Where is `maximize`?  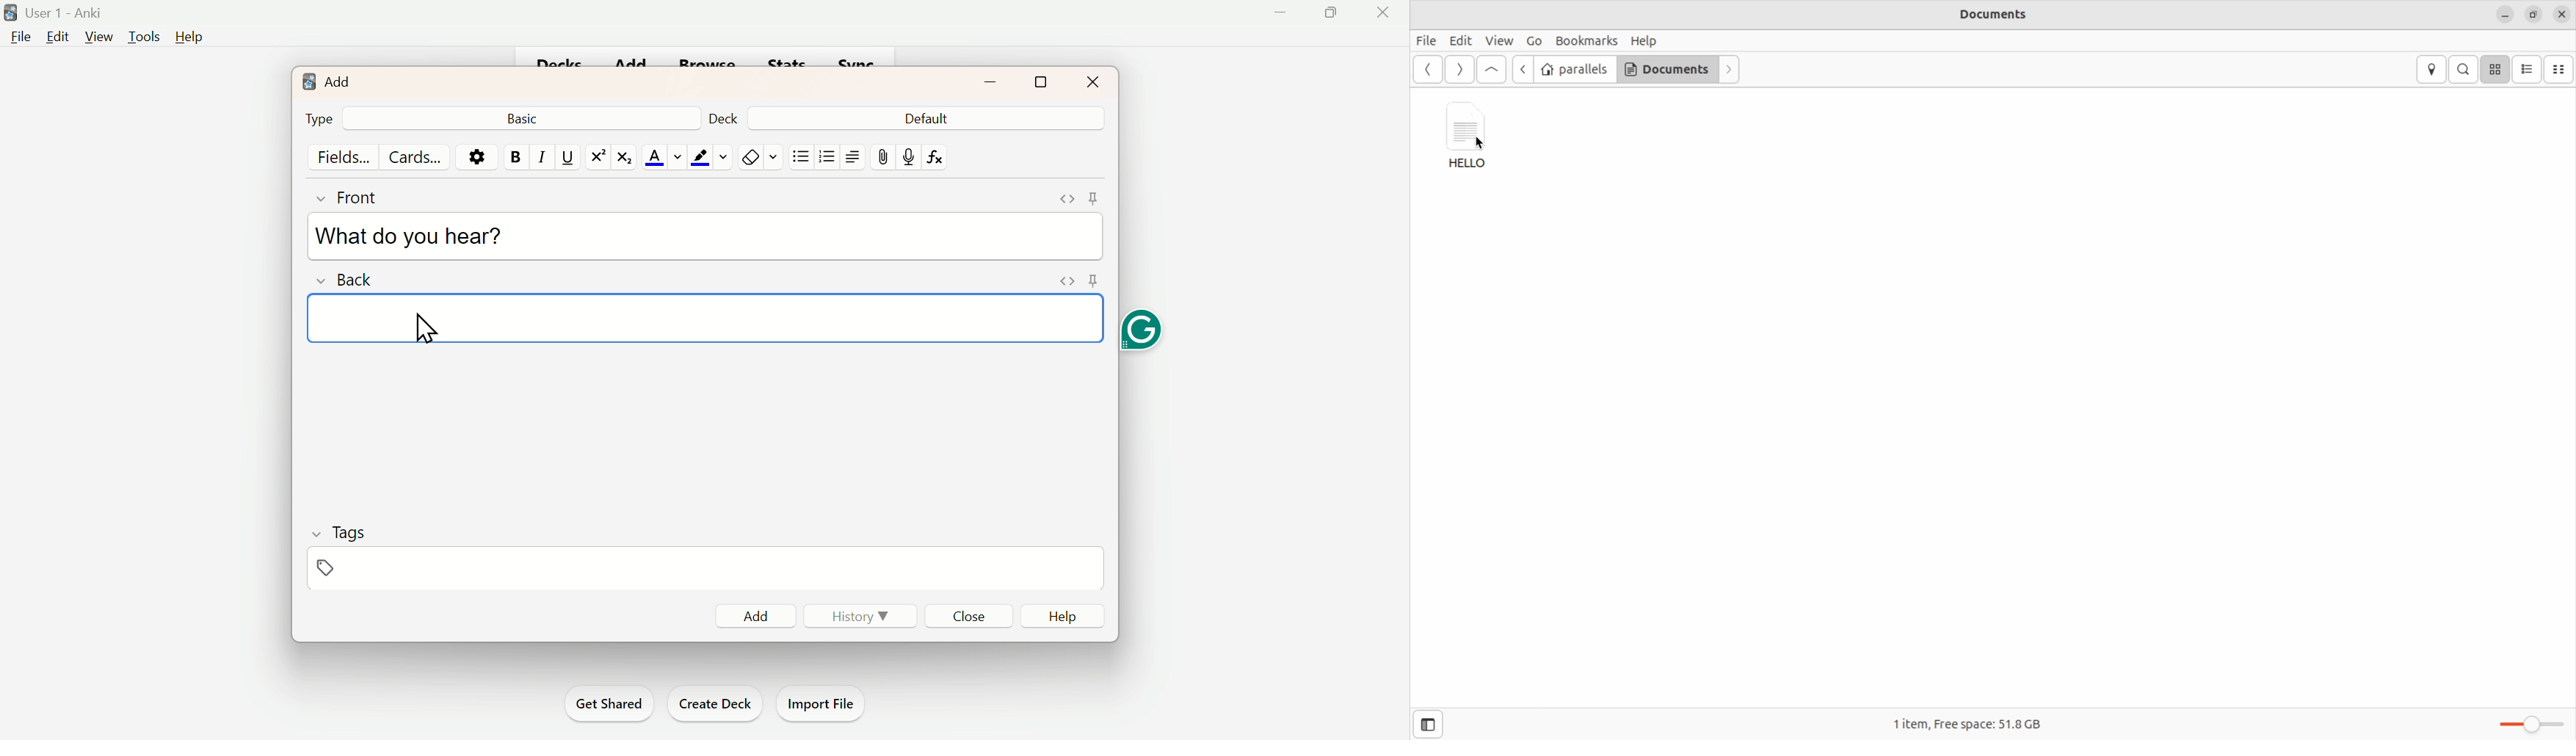
maximize is located at coordinates (1040, 83).